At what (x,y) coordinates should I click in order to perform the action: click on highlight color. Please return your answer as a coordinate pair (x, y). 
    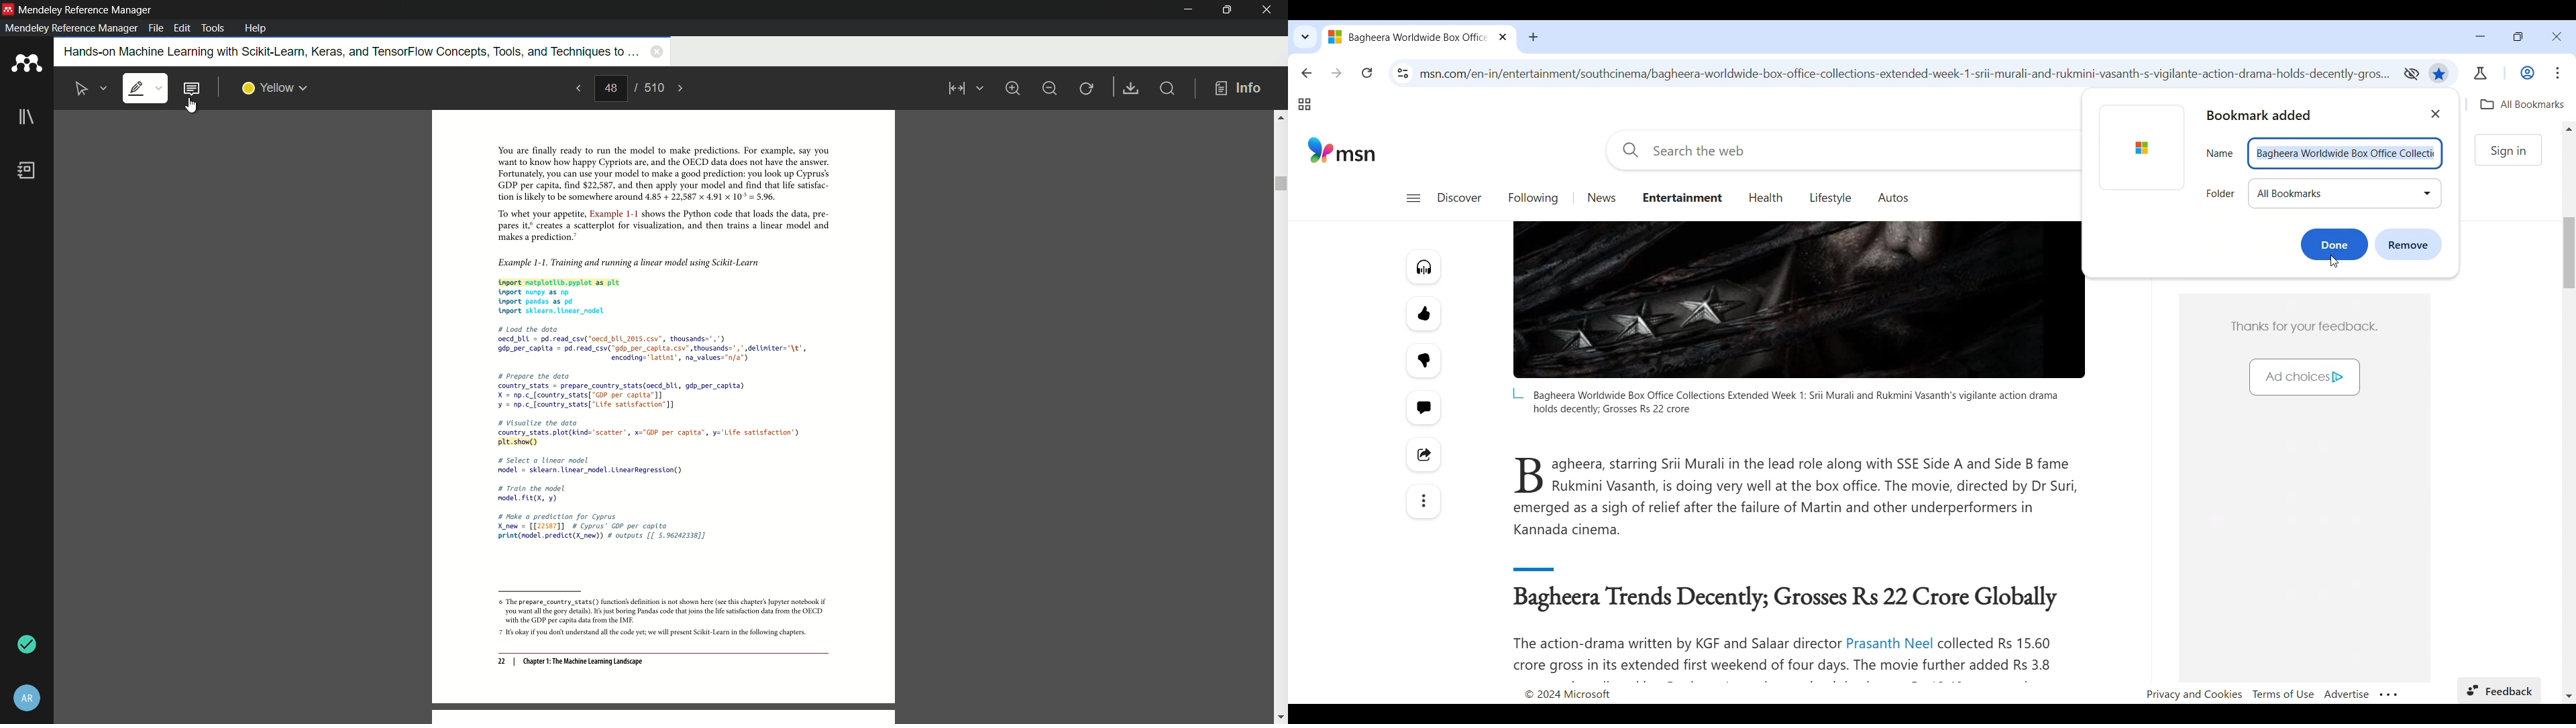
    Looking at the image, I should click on (275, 88).